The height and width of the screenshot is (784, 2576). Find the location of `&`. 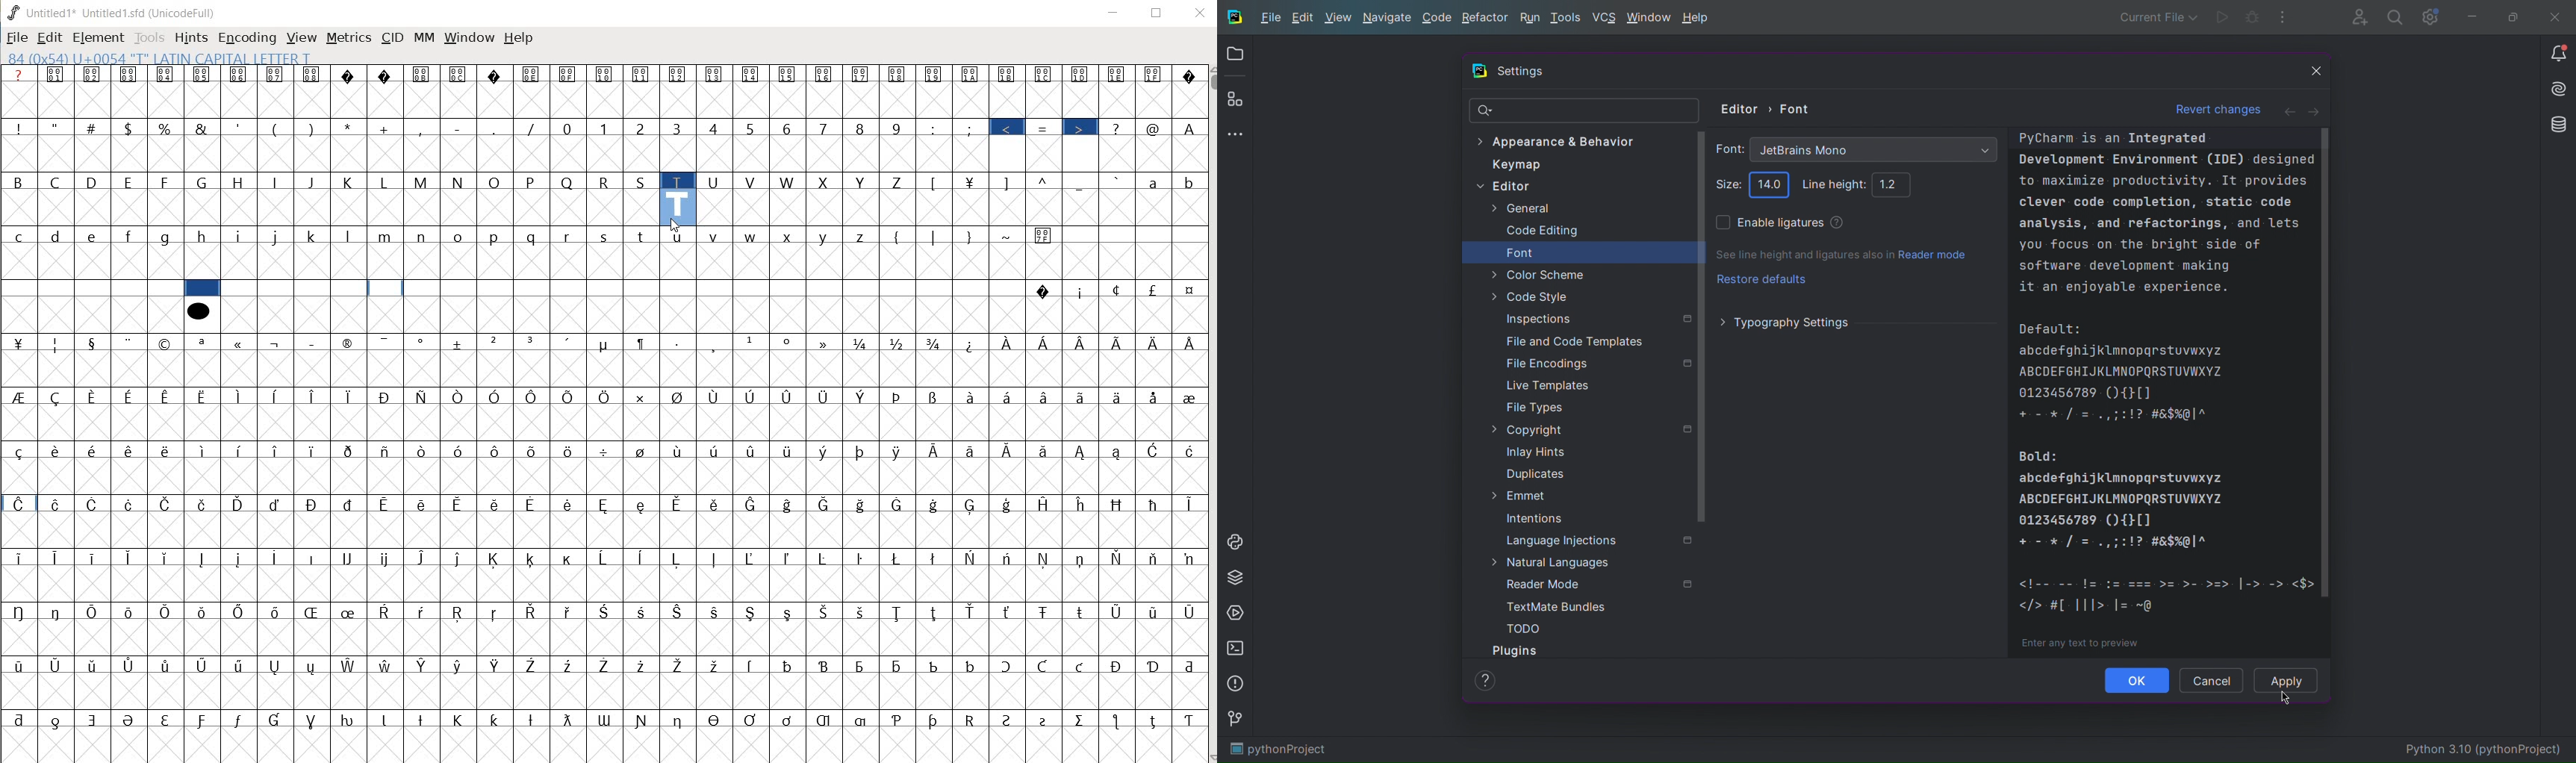

& is located at coordinates (201, 127).